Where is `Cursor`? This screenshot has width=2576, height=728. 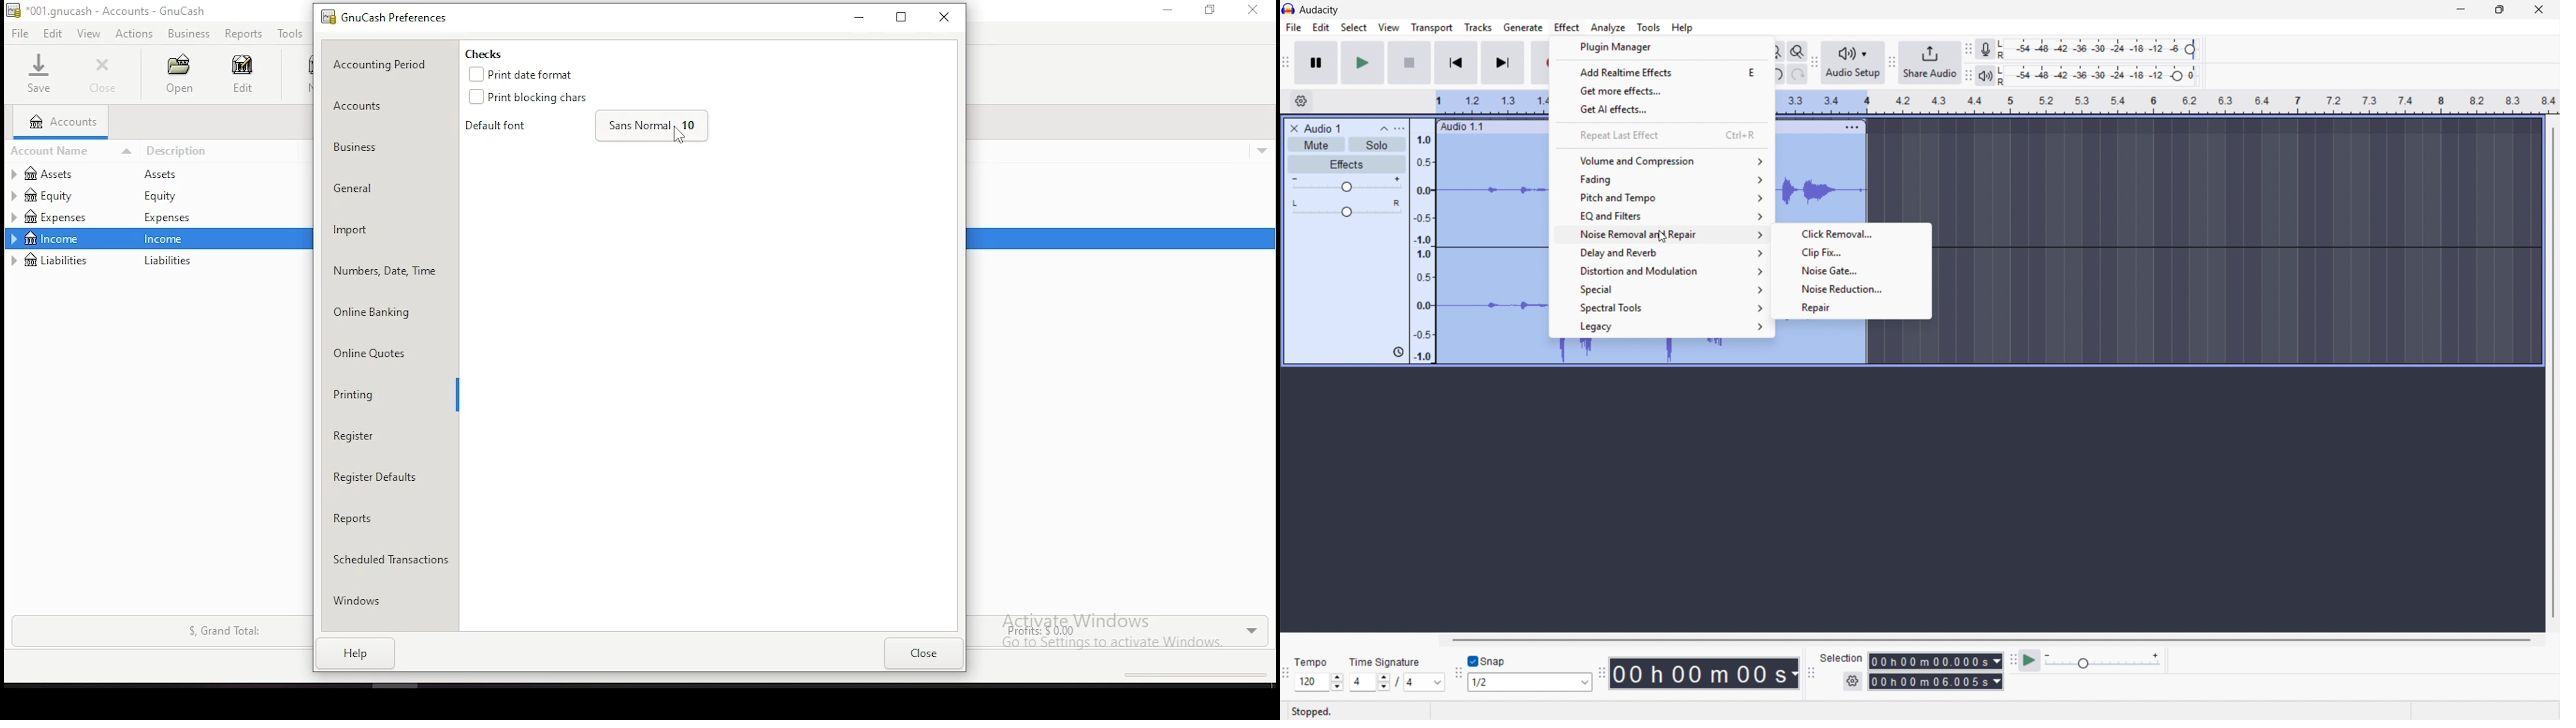
Cursor is located at coordinates (1653, 236).